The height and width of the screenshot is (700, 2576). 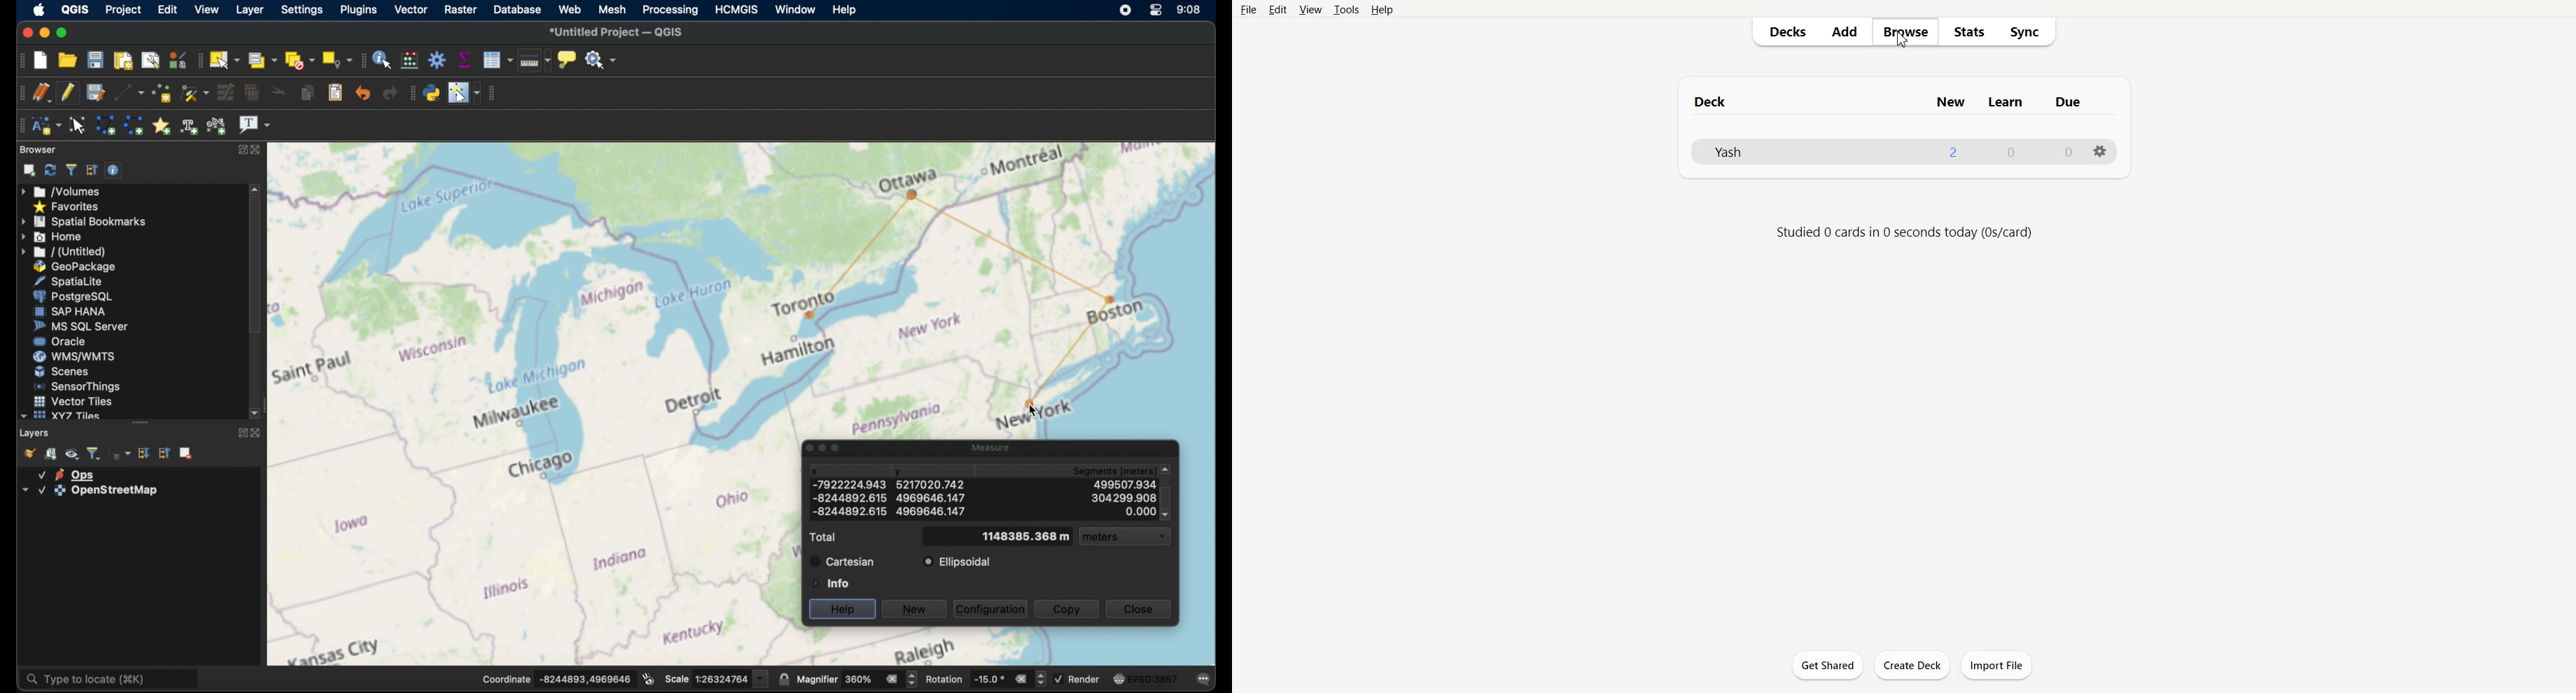 I want to click on x, so click(x=846, y=484).